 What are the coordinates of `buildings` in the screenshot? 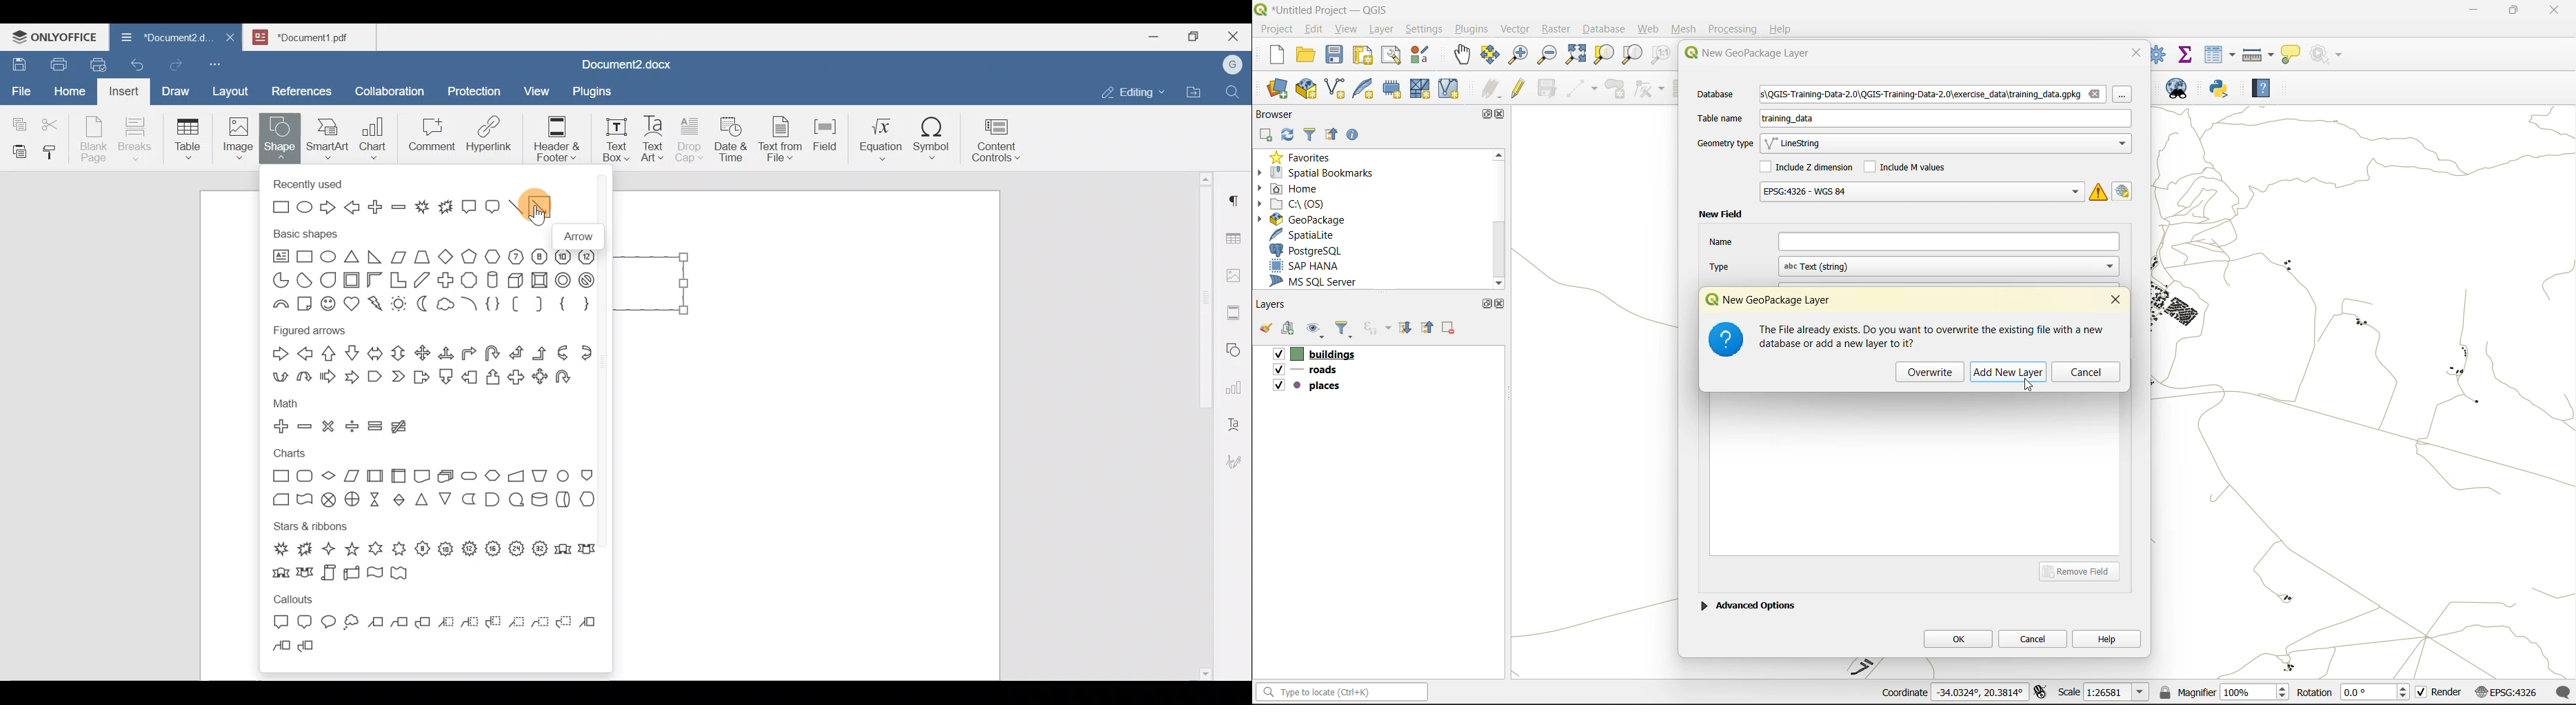 It's located at (1313, 355).